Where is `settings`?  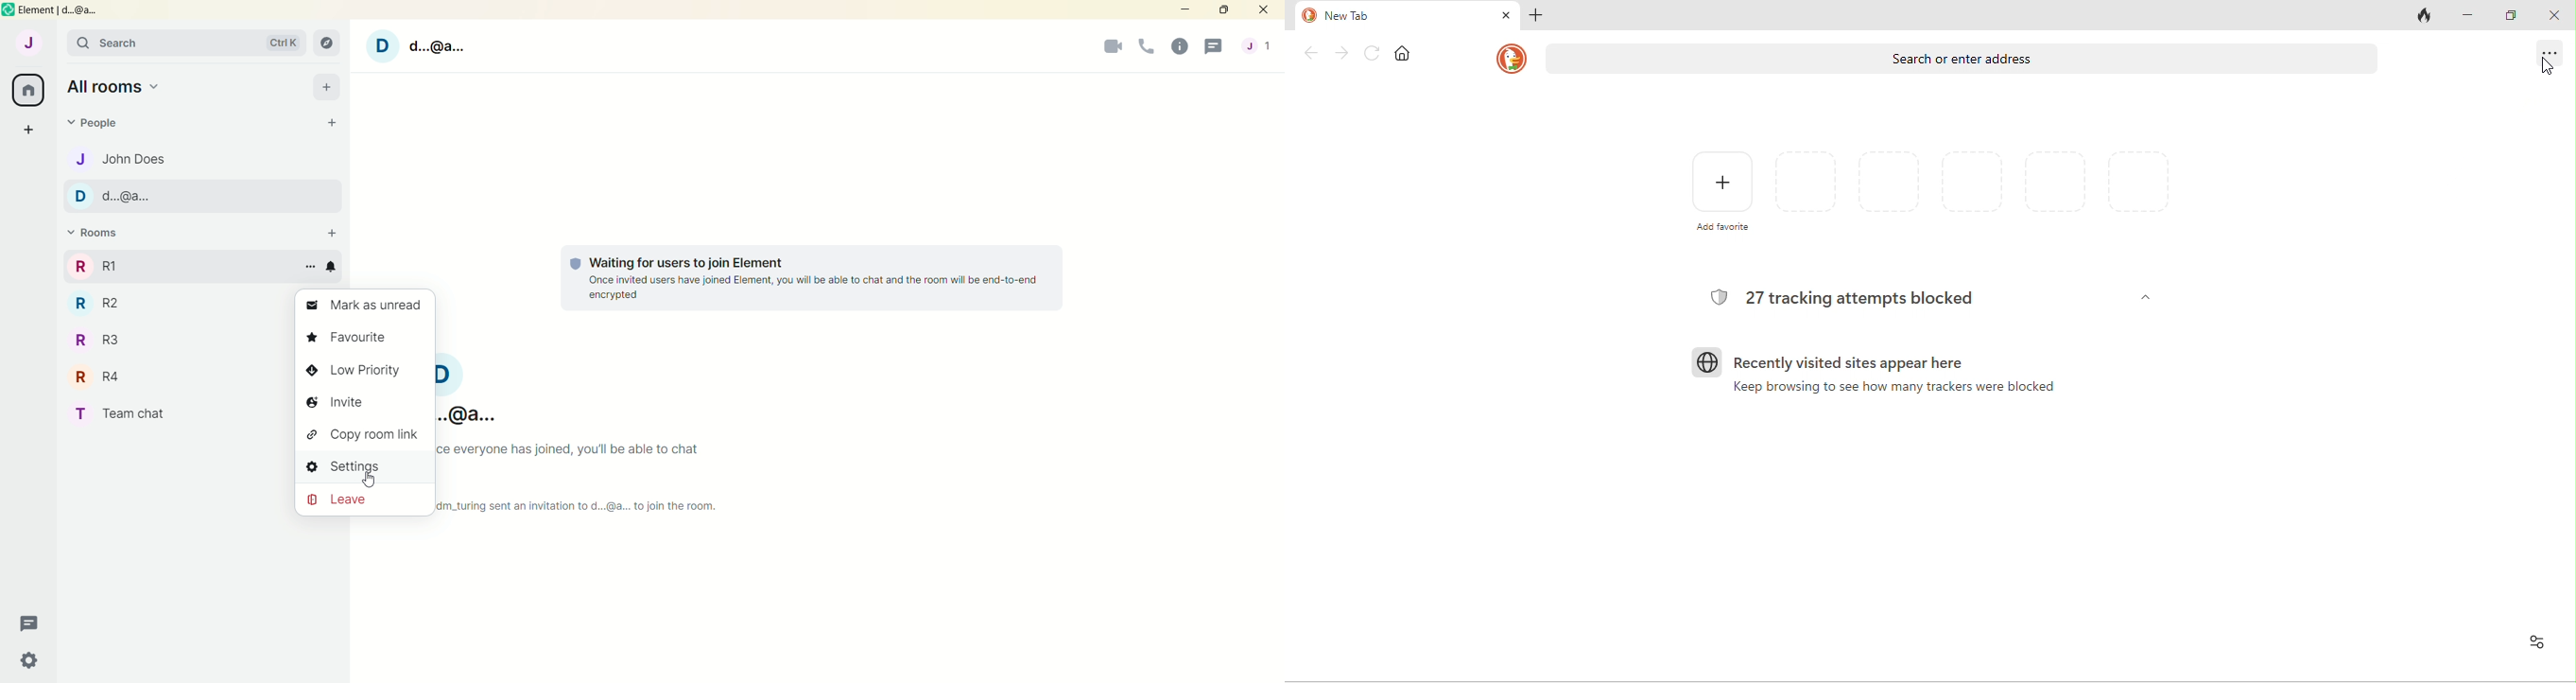
settings is located at coordinates (363, 470).